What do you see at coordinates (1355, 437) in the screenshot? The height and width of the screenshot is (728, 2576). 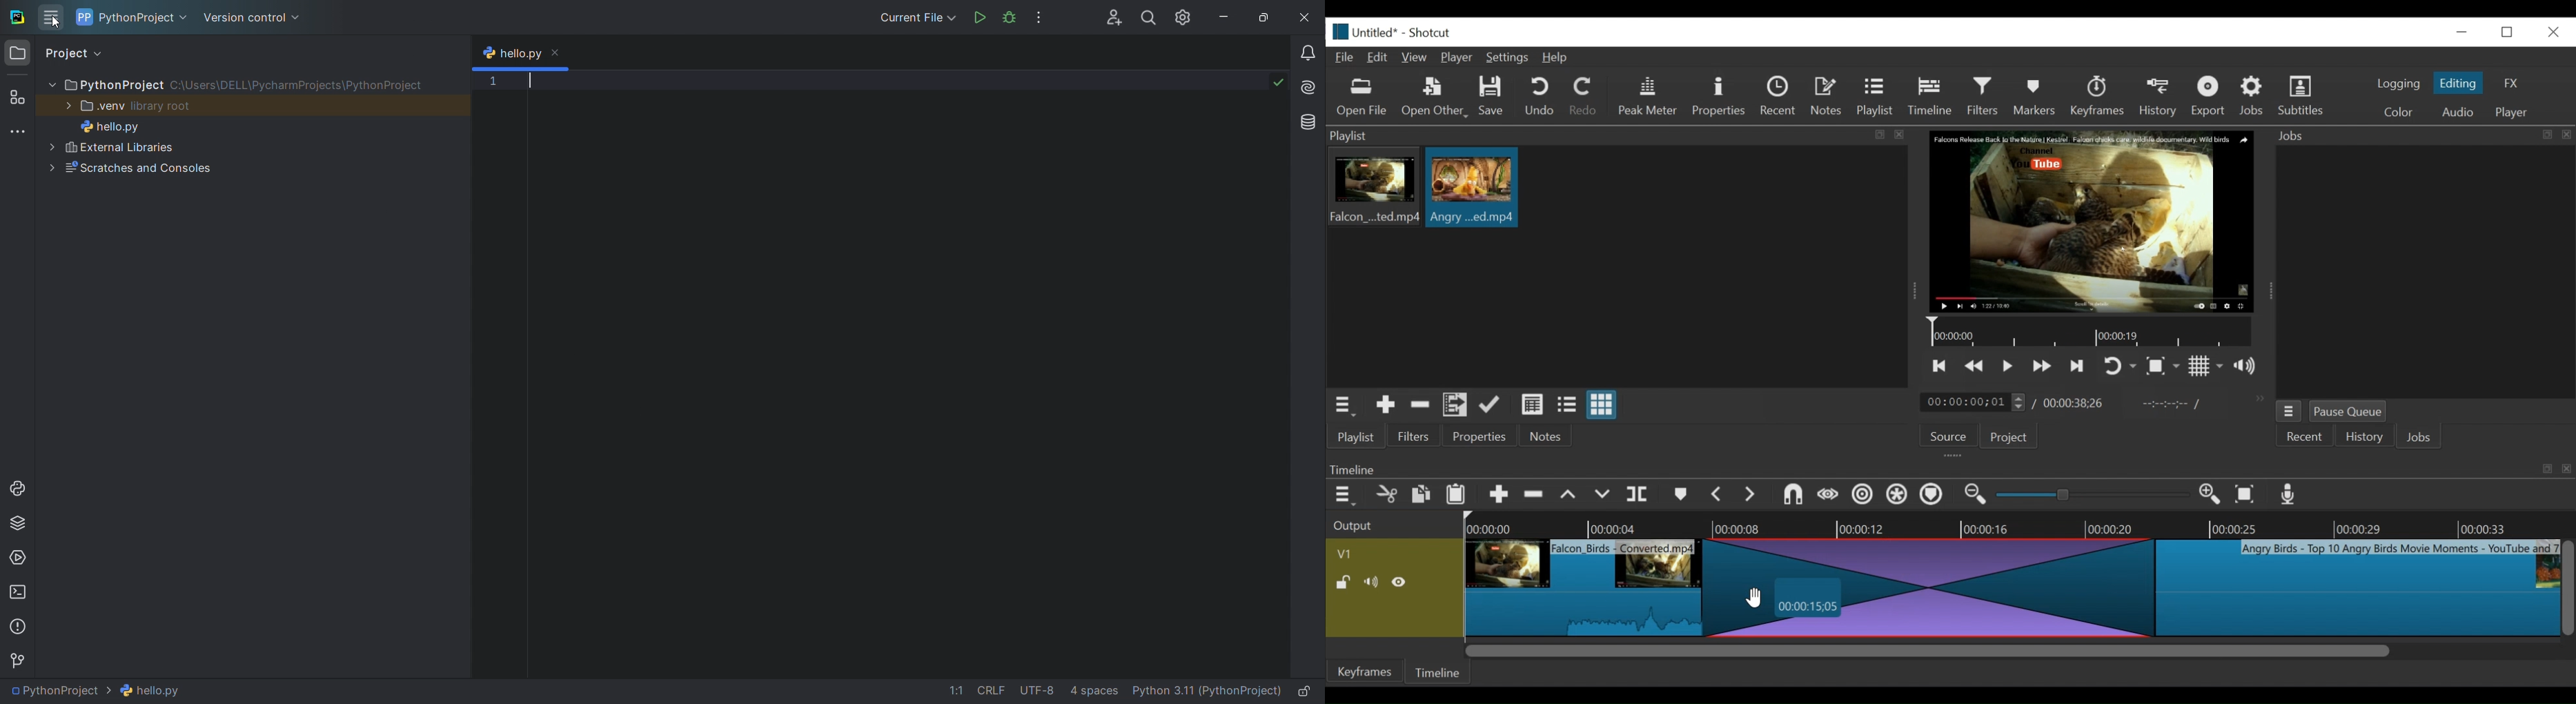 I see `playlist` at bounding box center [1355, 437].